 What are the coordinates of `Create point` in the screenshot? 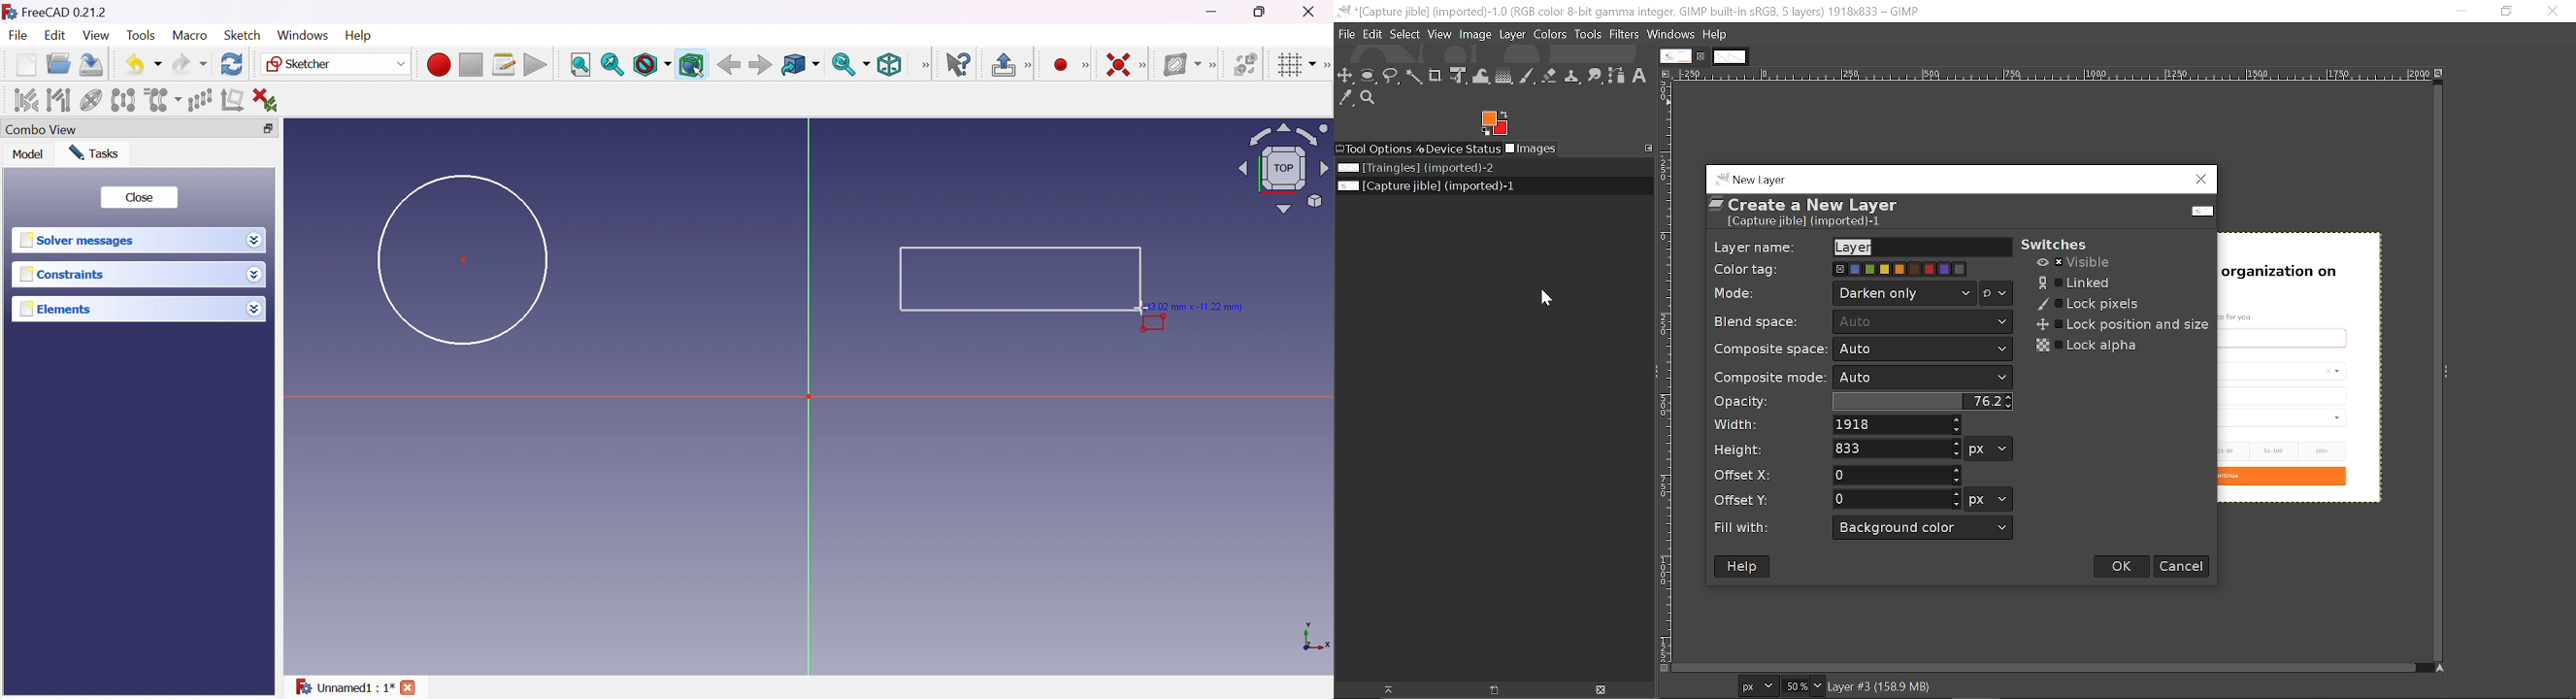 It's located at (1061, 65).